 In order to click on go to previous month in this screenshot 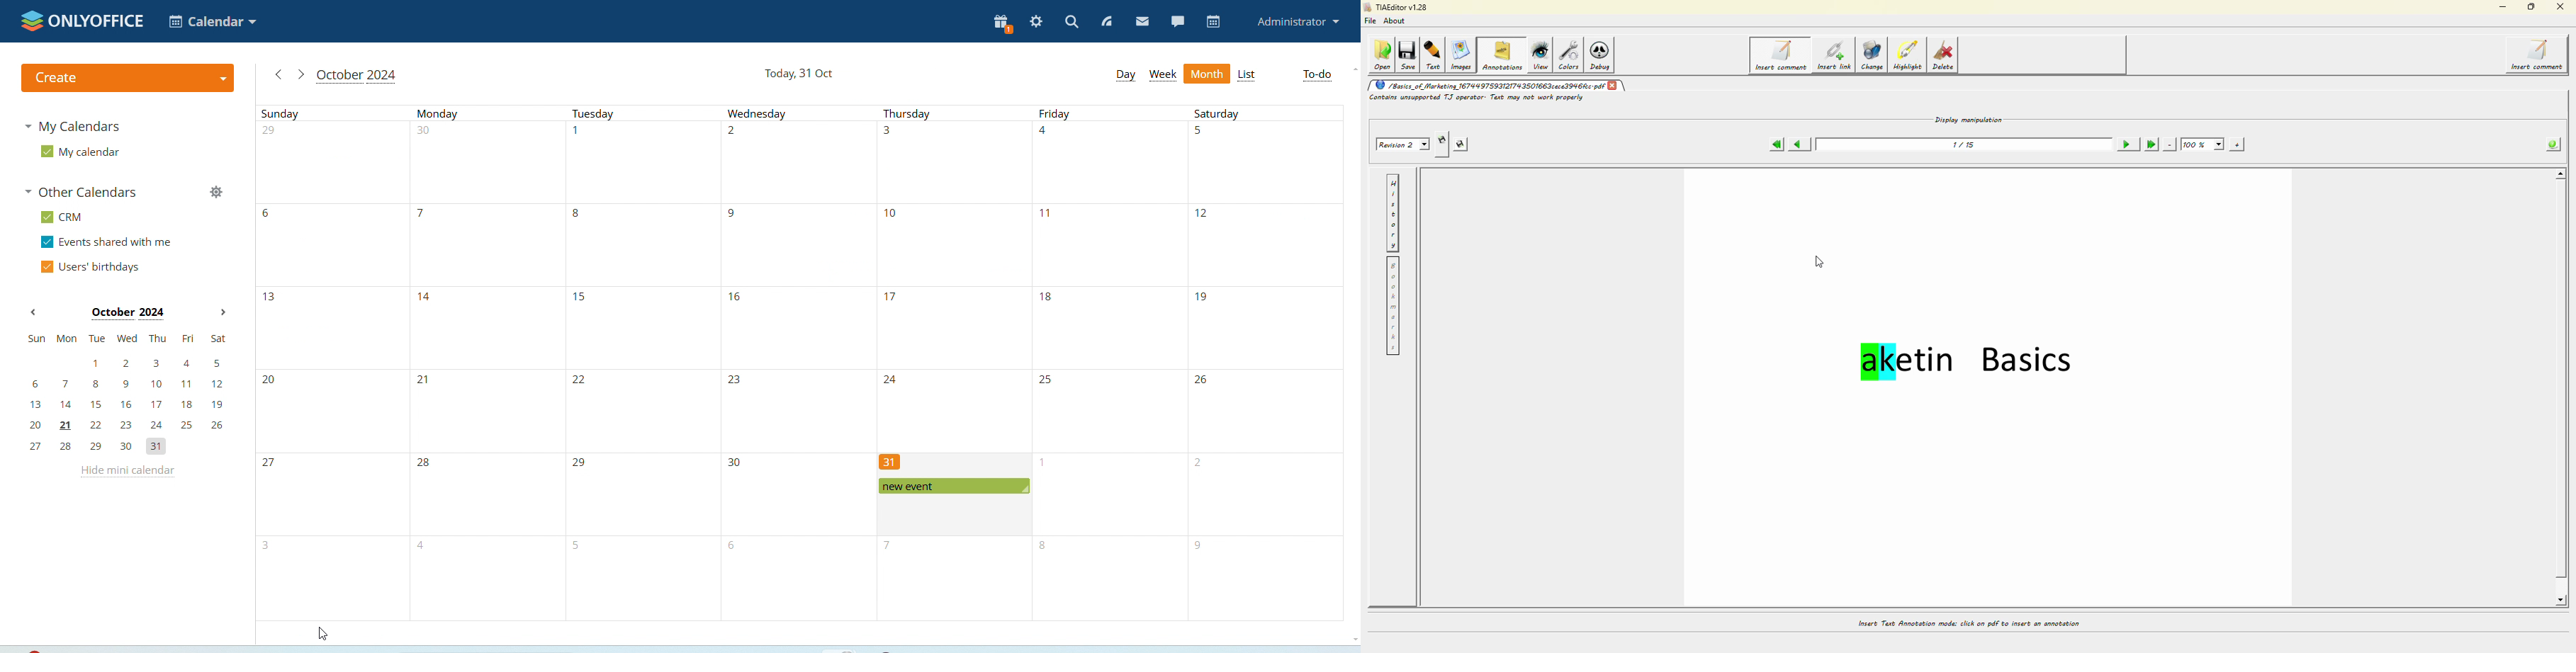, I will do `click(277, 76)`.